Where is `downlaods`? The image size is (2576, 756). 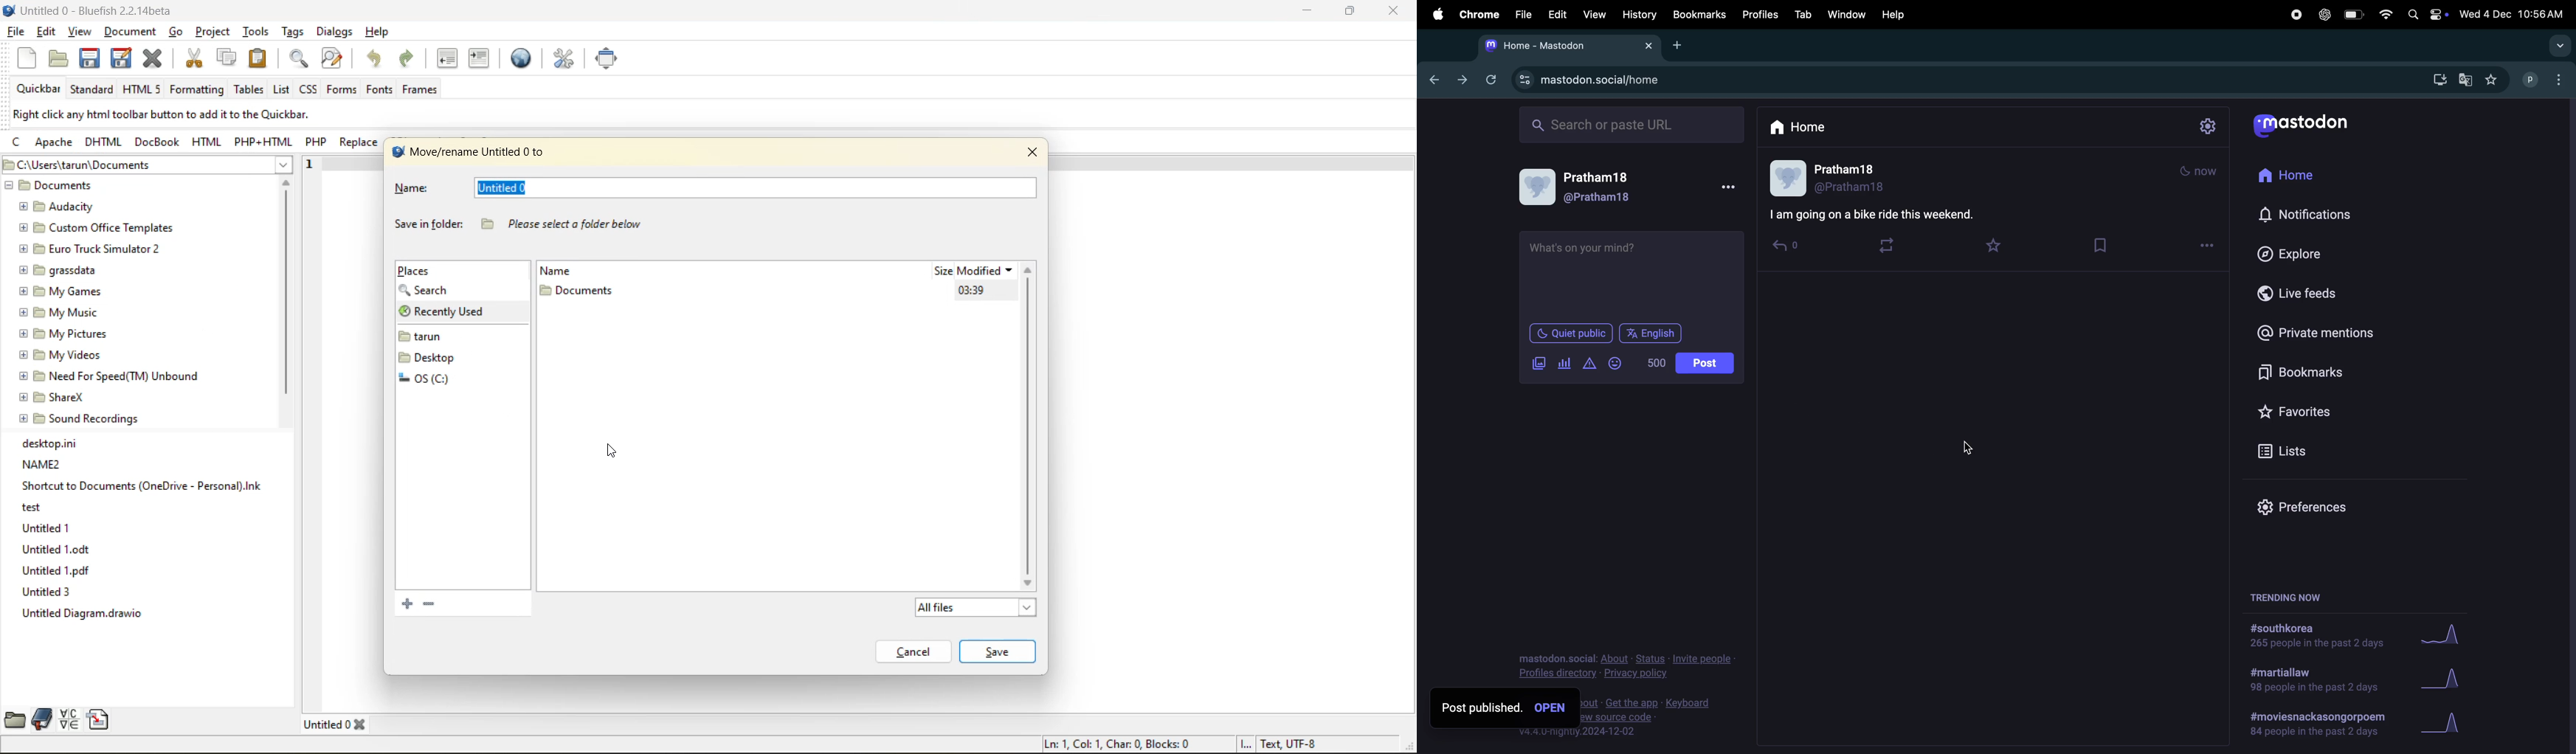
downlaods is located at coordinates (2436, 78).